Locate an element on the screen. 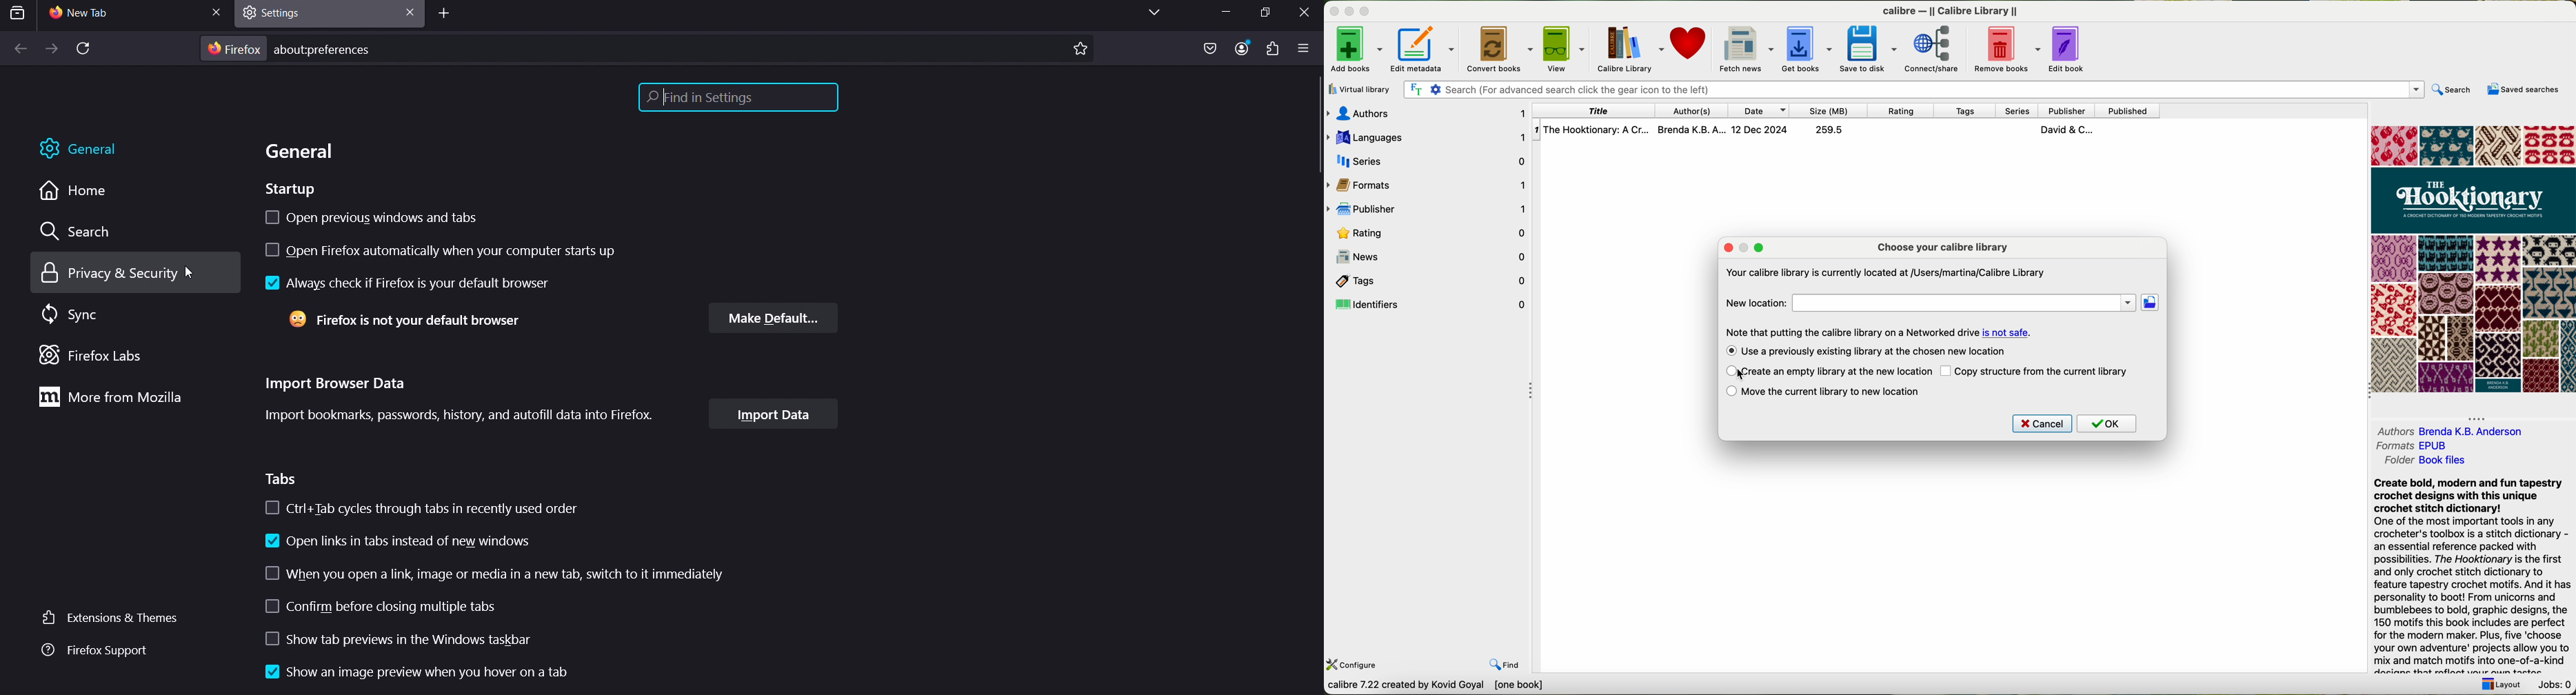 The image size is (2576, 700). privacy & security is located at coordinates (125, 274).